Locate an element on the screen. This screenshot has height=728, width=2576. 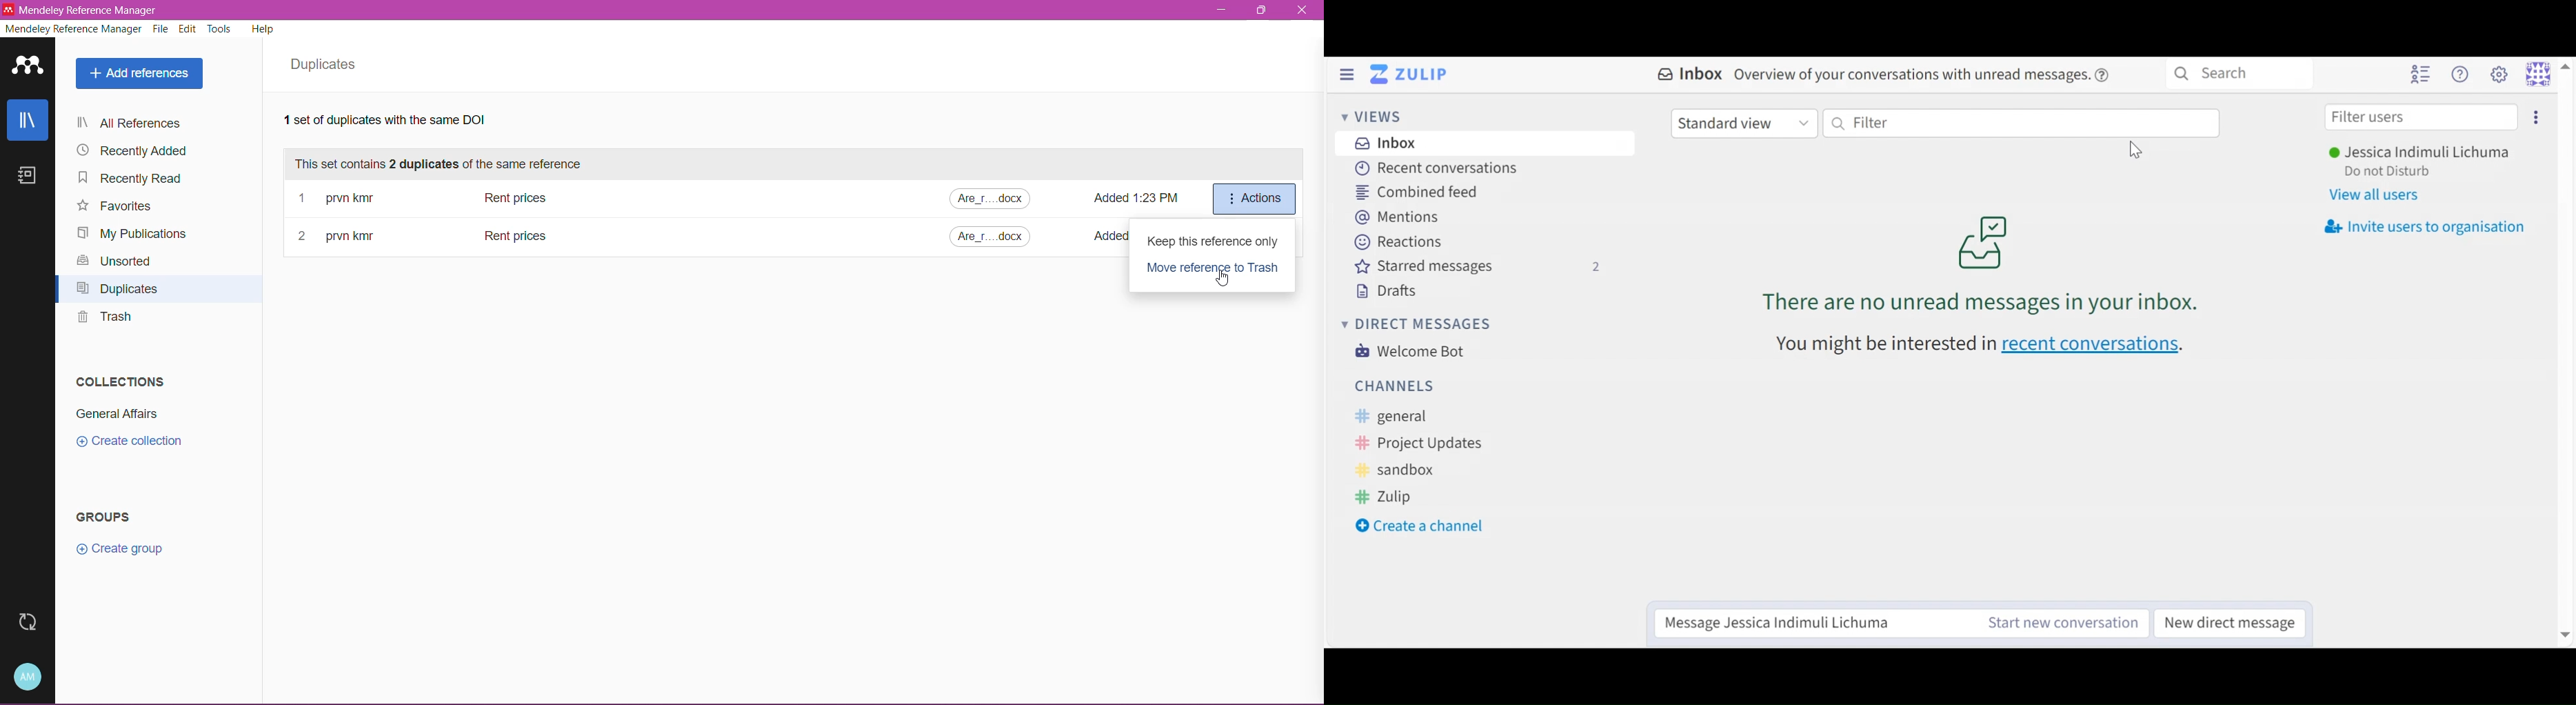
Invite users to your organisation is located at coordinates (2425, 226).